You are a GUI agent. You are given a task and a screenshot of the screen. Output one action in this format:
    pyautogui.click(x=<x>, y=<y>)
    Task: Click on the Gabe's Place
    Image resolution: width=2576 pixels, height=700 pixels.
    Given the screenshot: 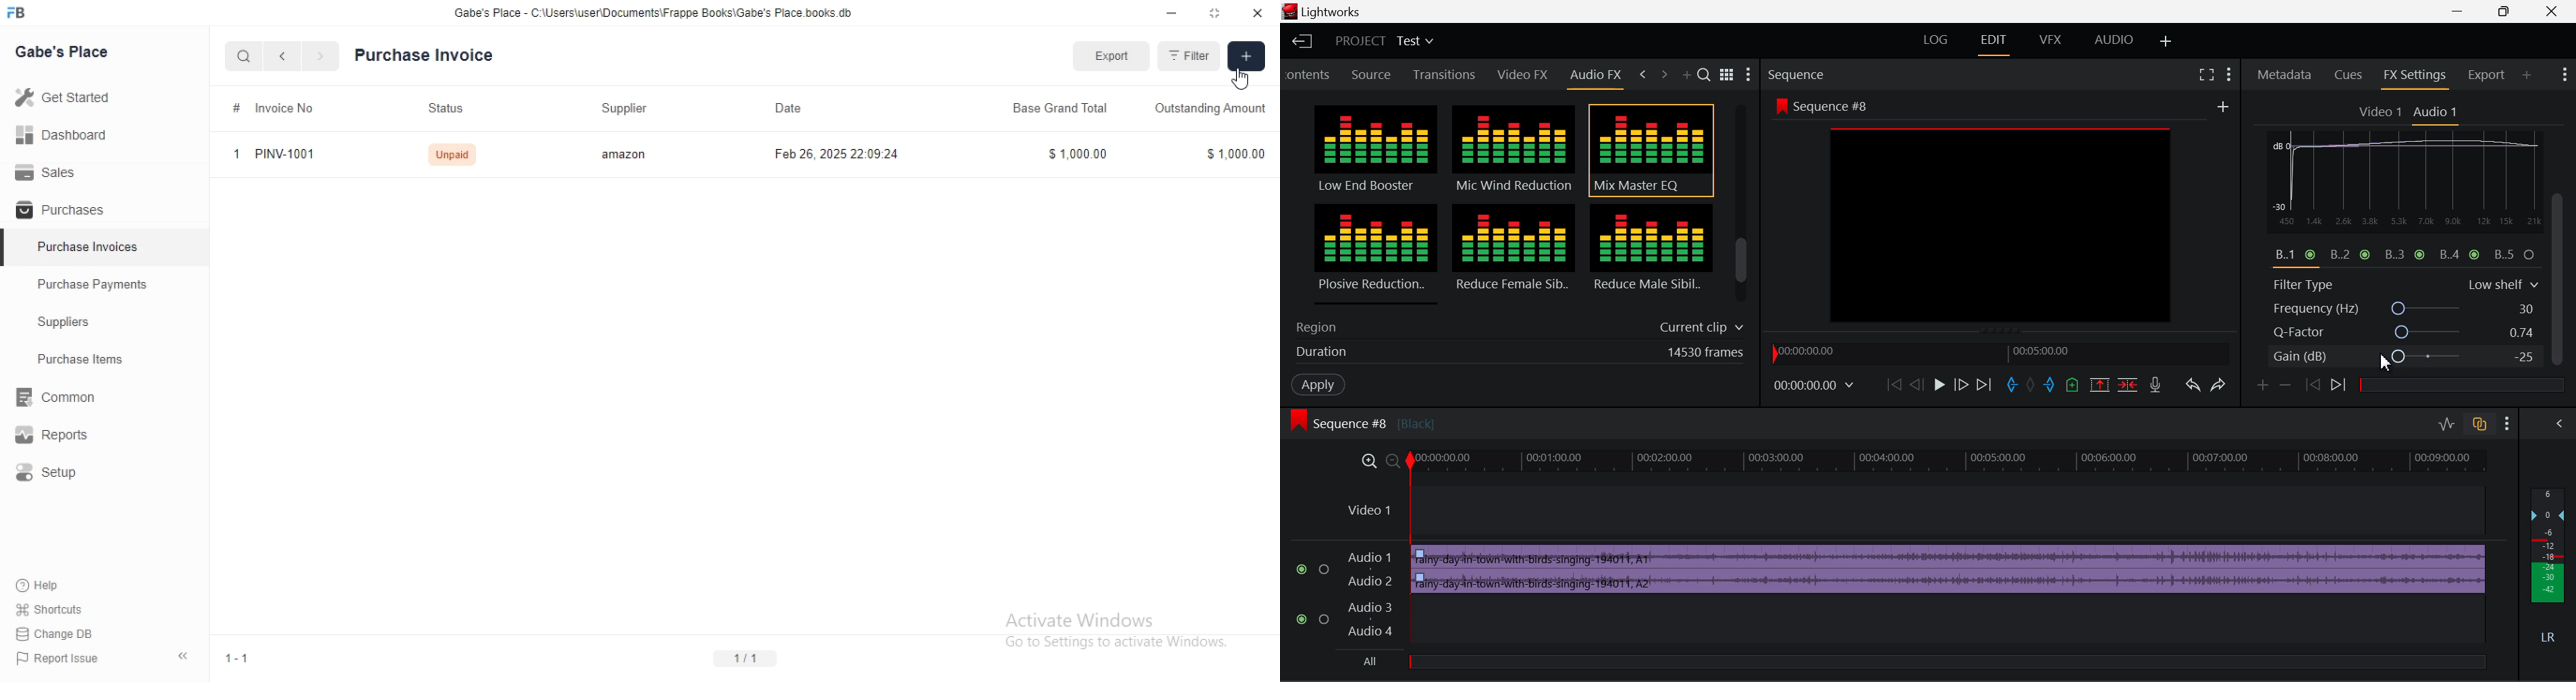 What is the action you would take?
    pyautogui.click(x=61, y=51)
    